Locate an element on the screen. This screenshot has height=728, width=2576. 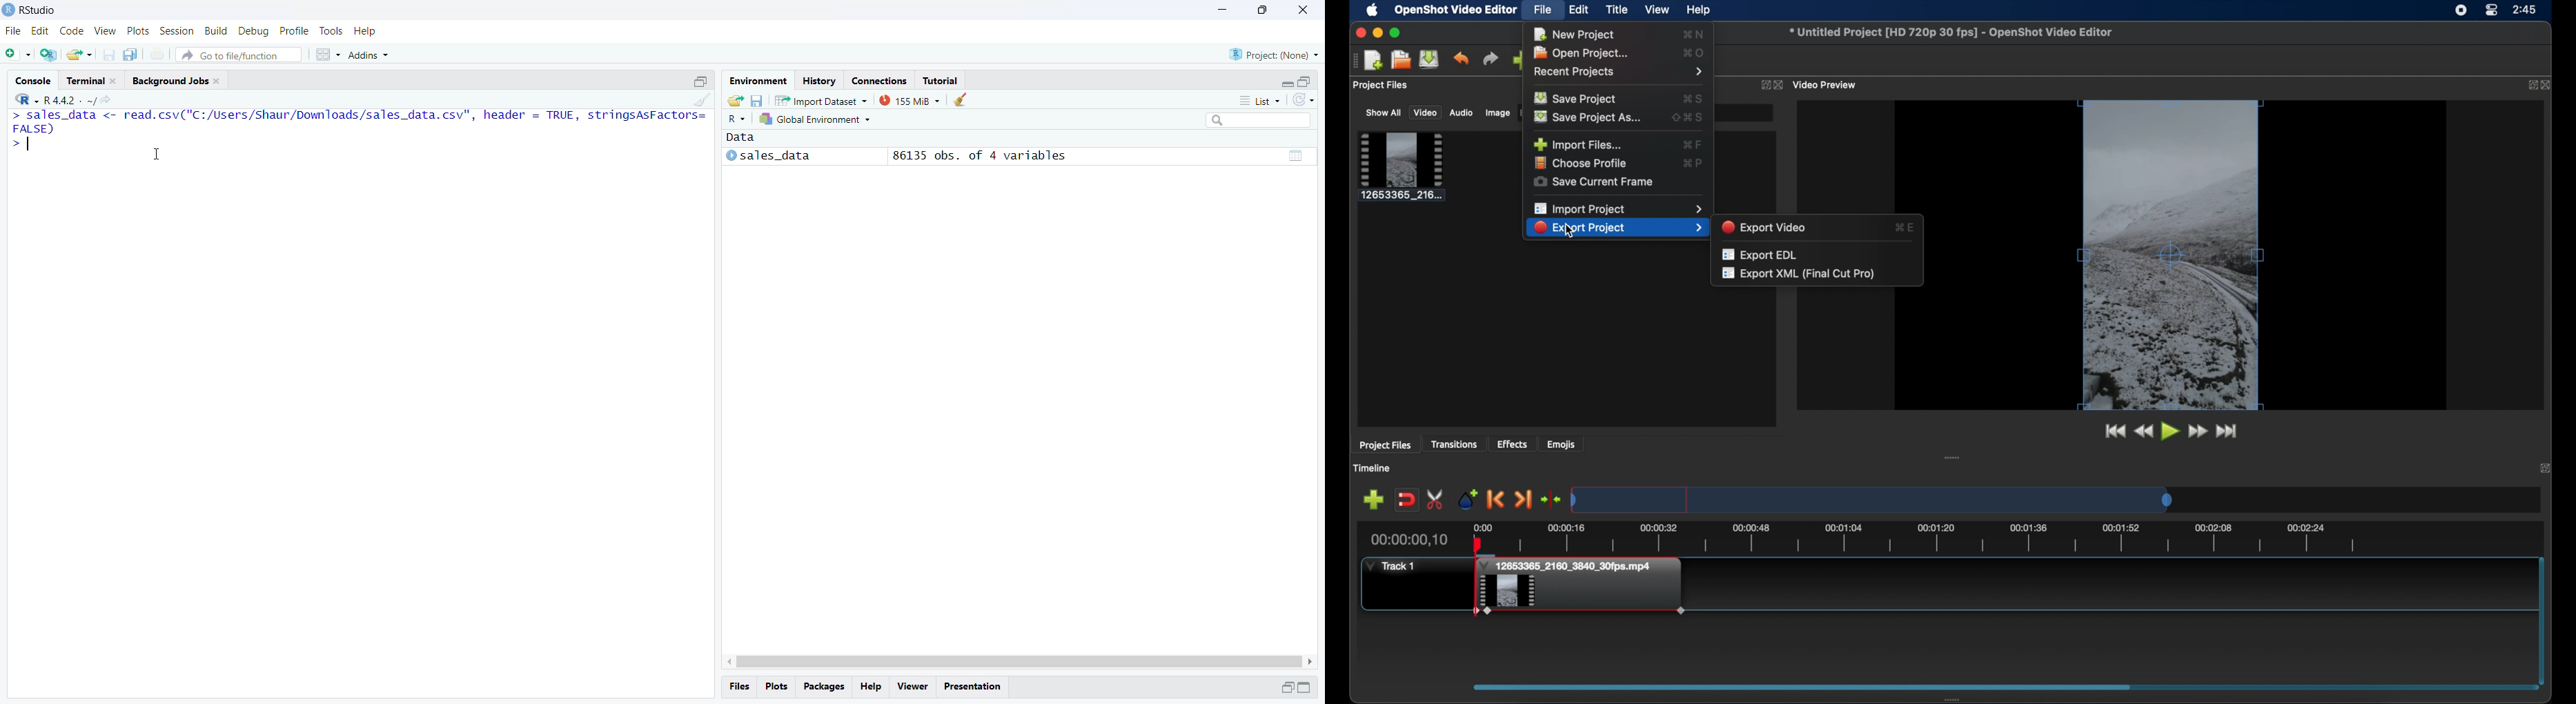
Clear console (CTRL + L) is located at coordinates (700, 99).